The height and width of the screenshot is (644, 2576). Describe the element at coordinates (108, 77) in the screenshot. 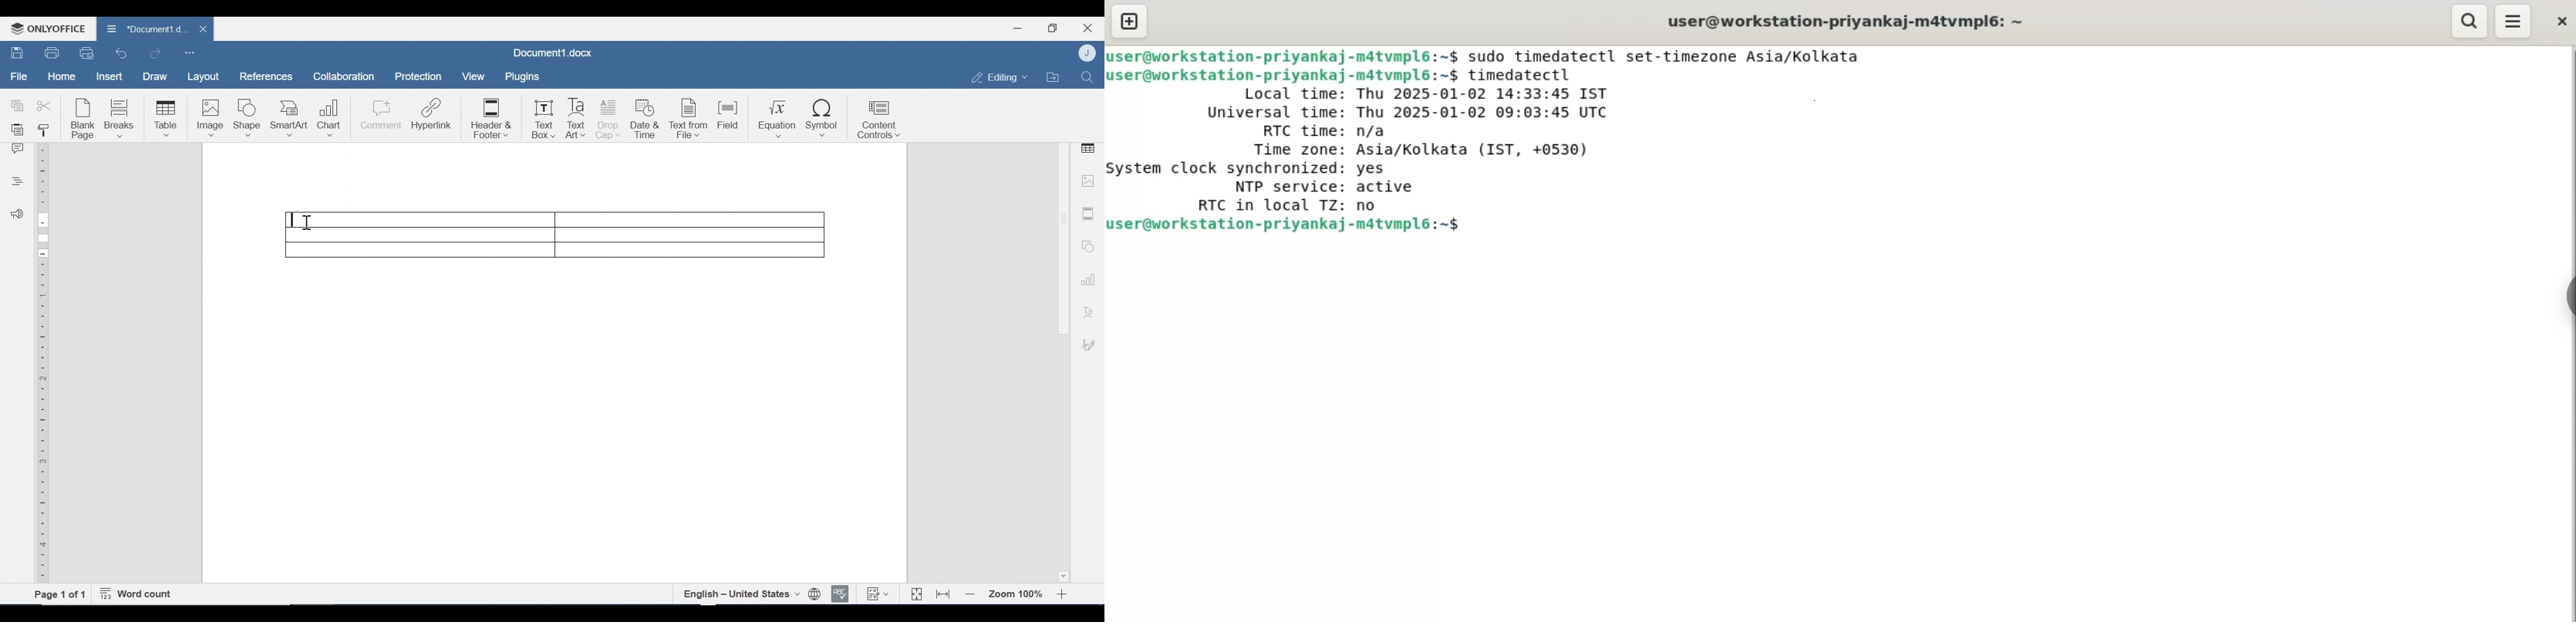

I see `Insert` at that location.